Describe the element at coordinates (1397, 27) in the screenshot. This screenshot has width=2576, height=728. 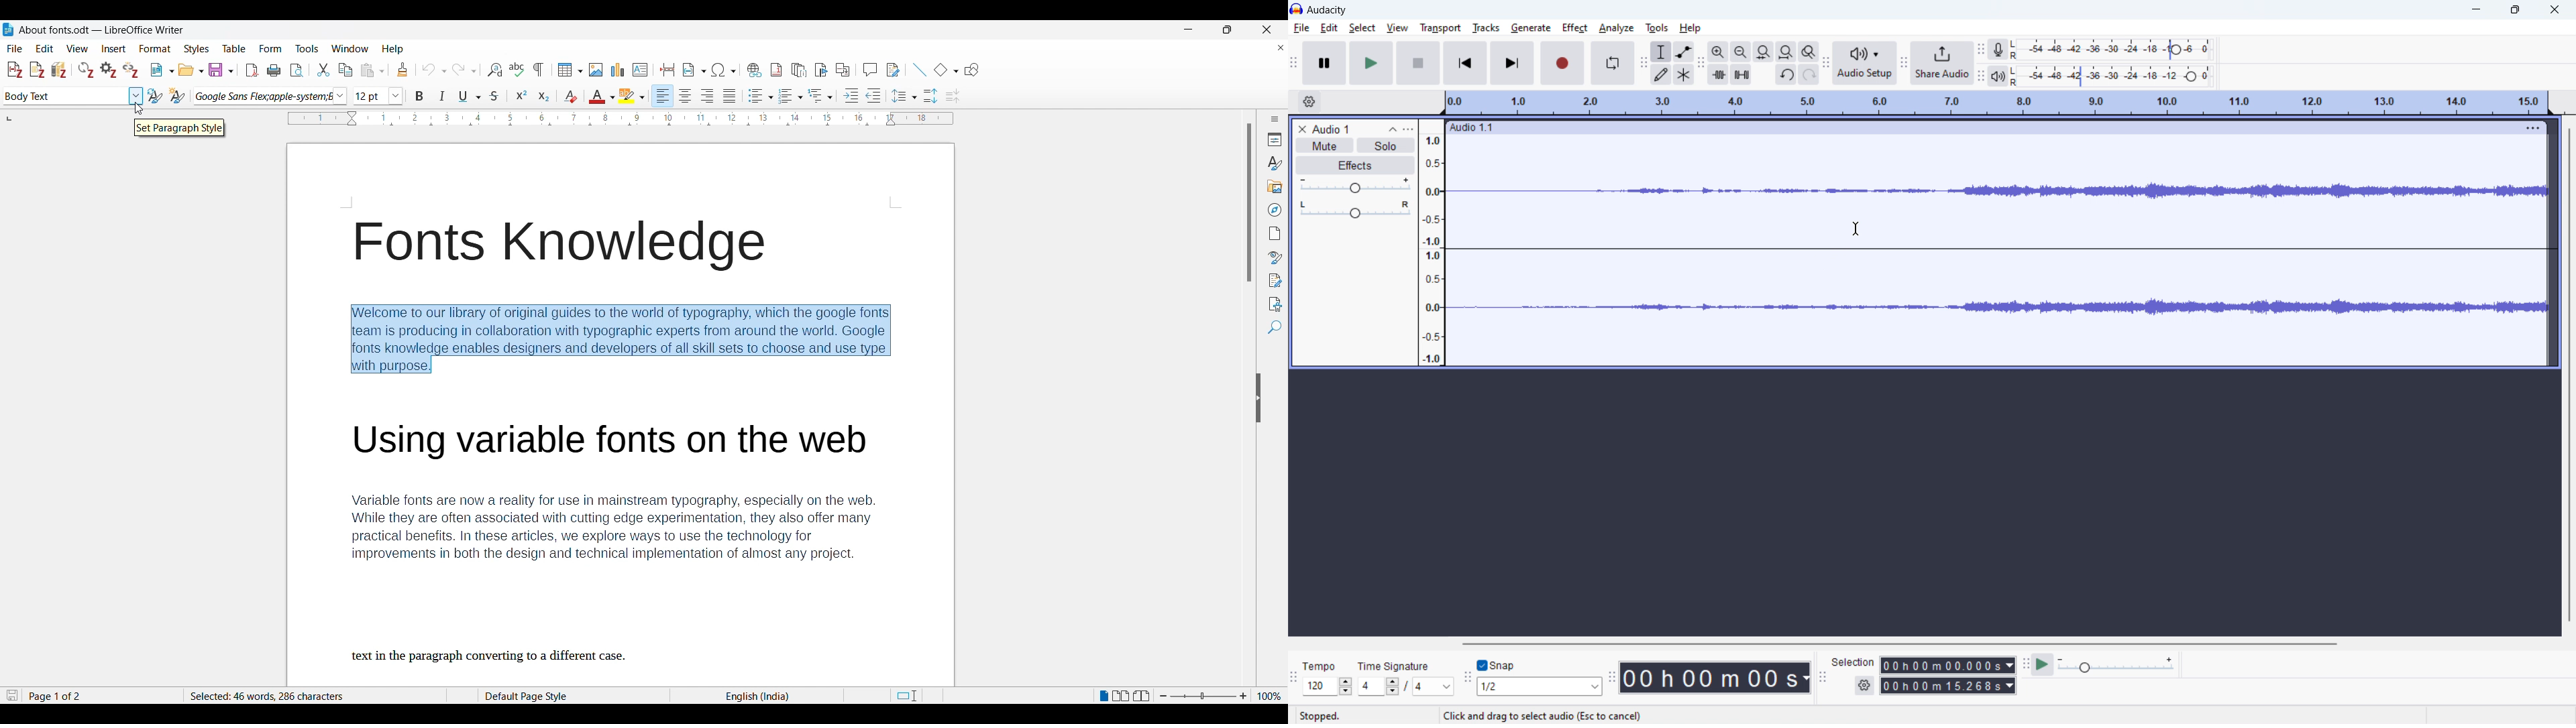
I see `view` at that location.